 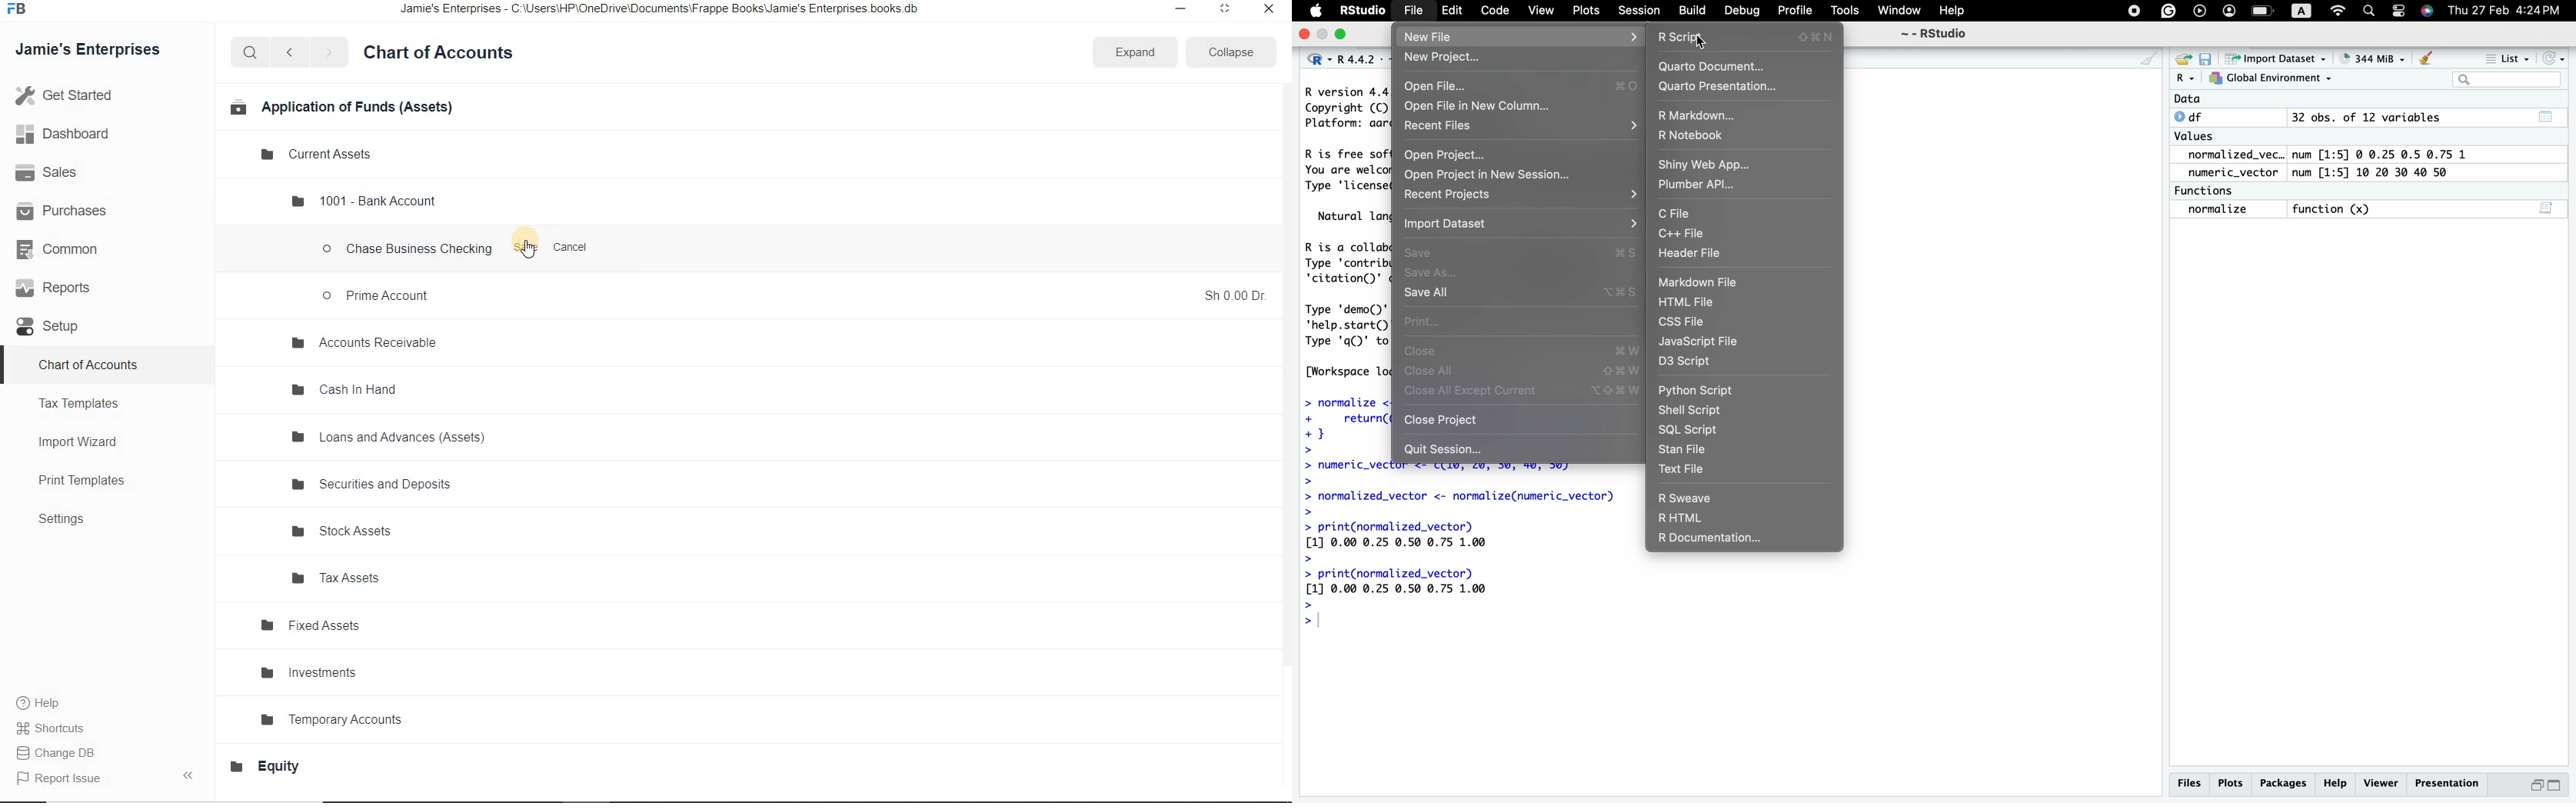 What do you see at coordinates (58, 328) in the screenshot?
I see ` Setup` at bounding box center [58, 328].